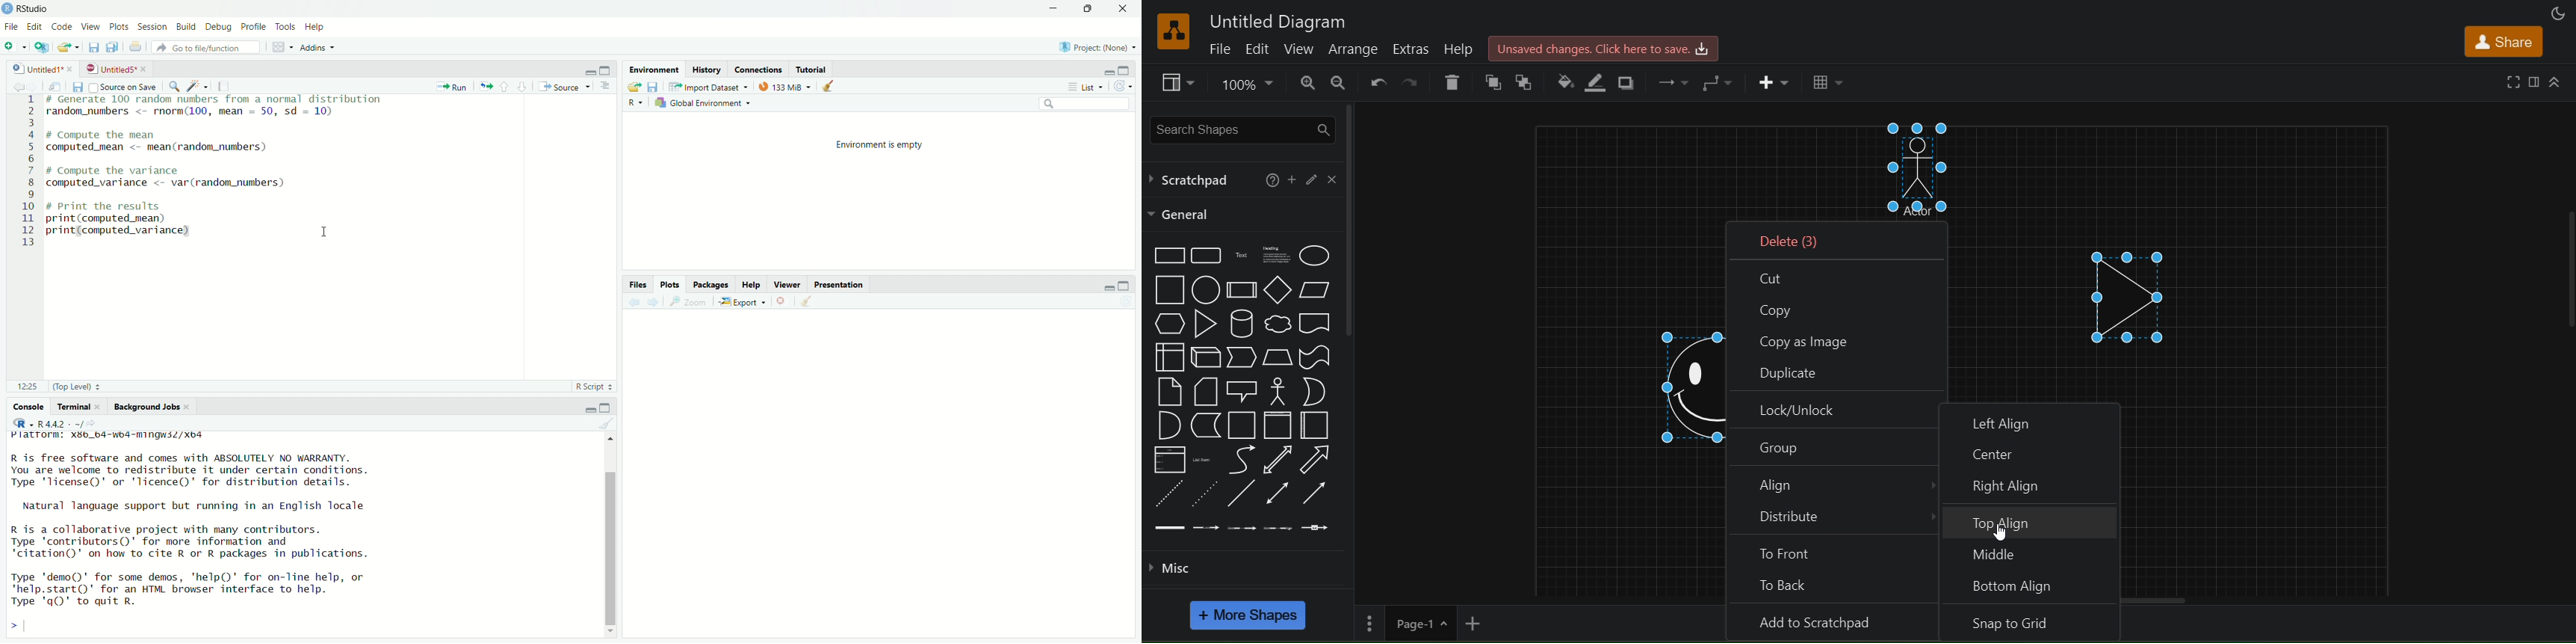  What do you see at coordinates (34, 27) in the screenshot?
I see `edit` at bounding box center [34, 27].